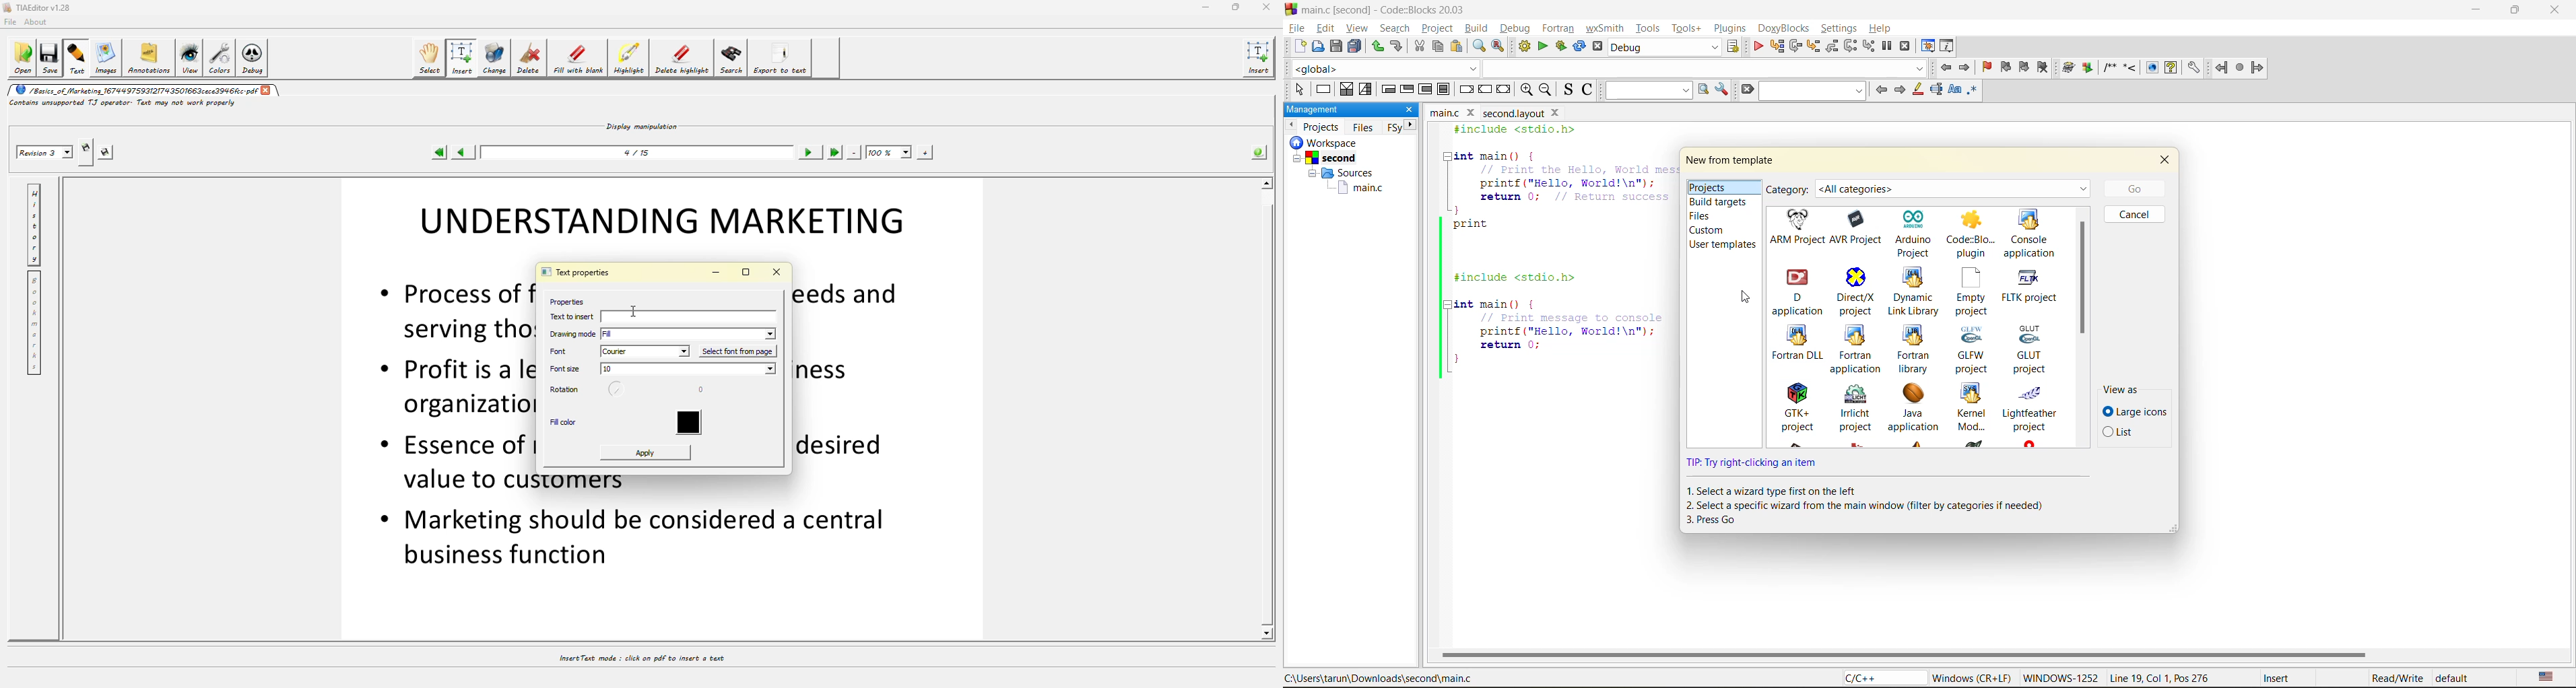 The image size is (2576, 700). I want to click on toggle bookmark, so click(1987, 67).